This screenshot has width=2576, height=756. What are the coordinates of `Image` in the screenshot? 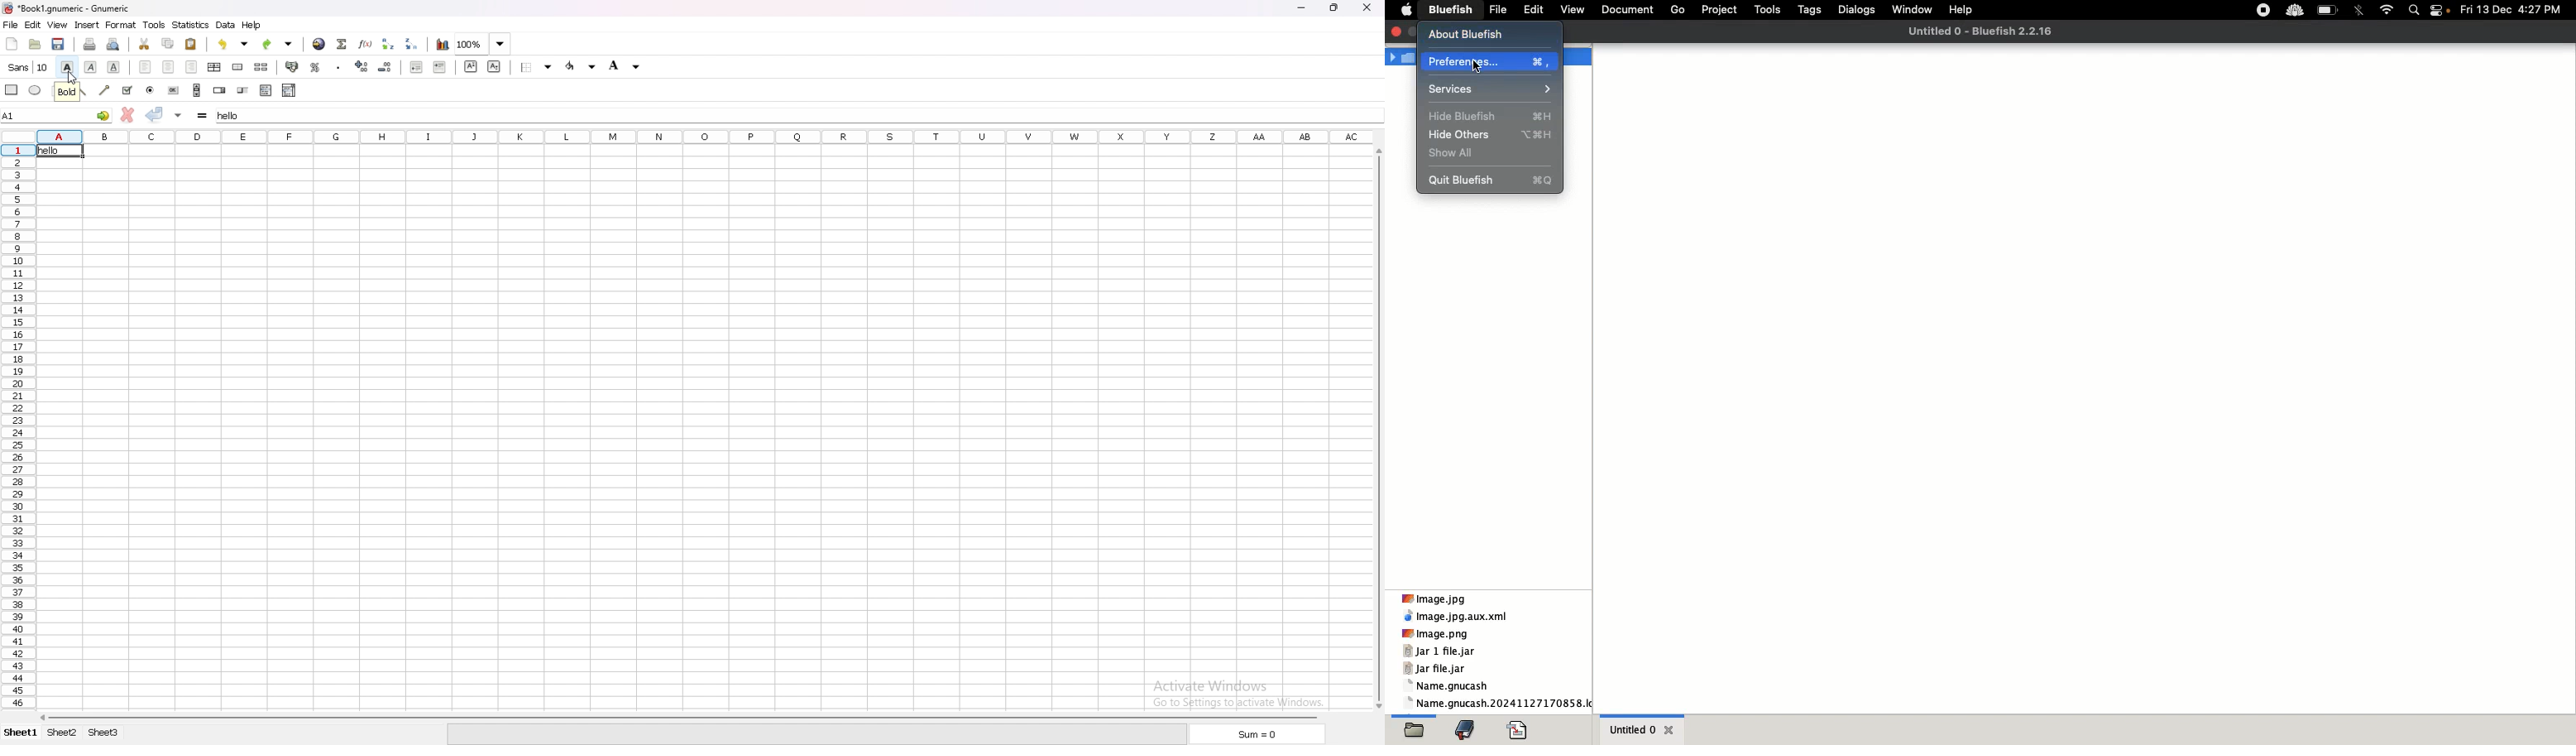 It's located at (1439, 598).